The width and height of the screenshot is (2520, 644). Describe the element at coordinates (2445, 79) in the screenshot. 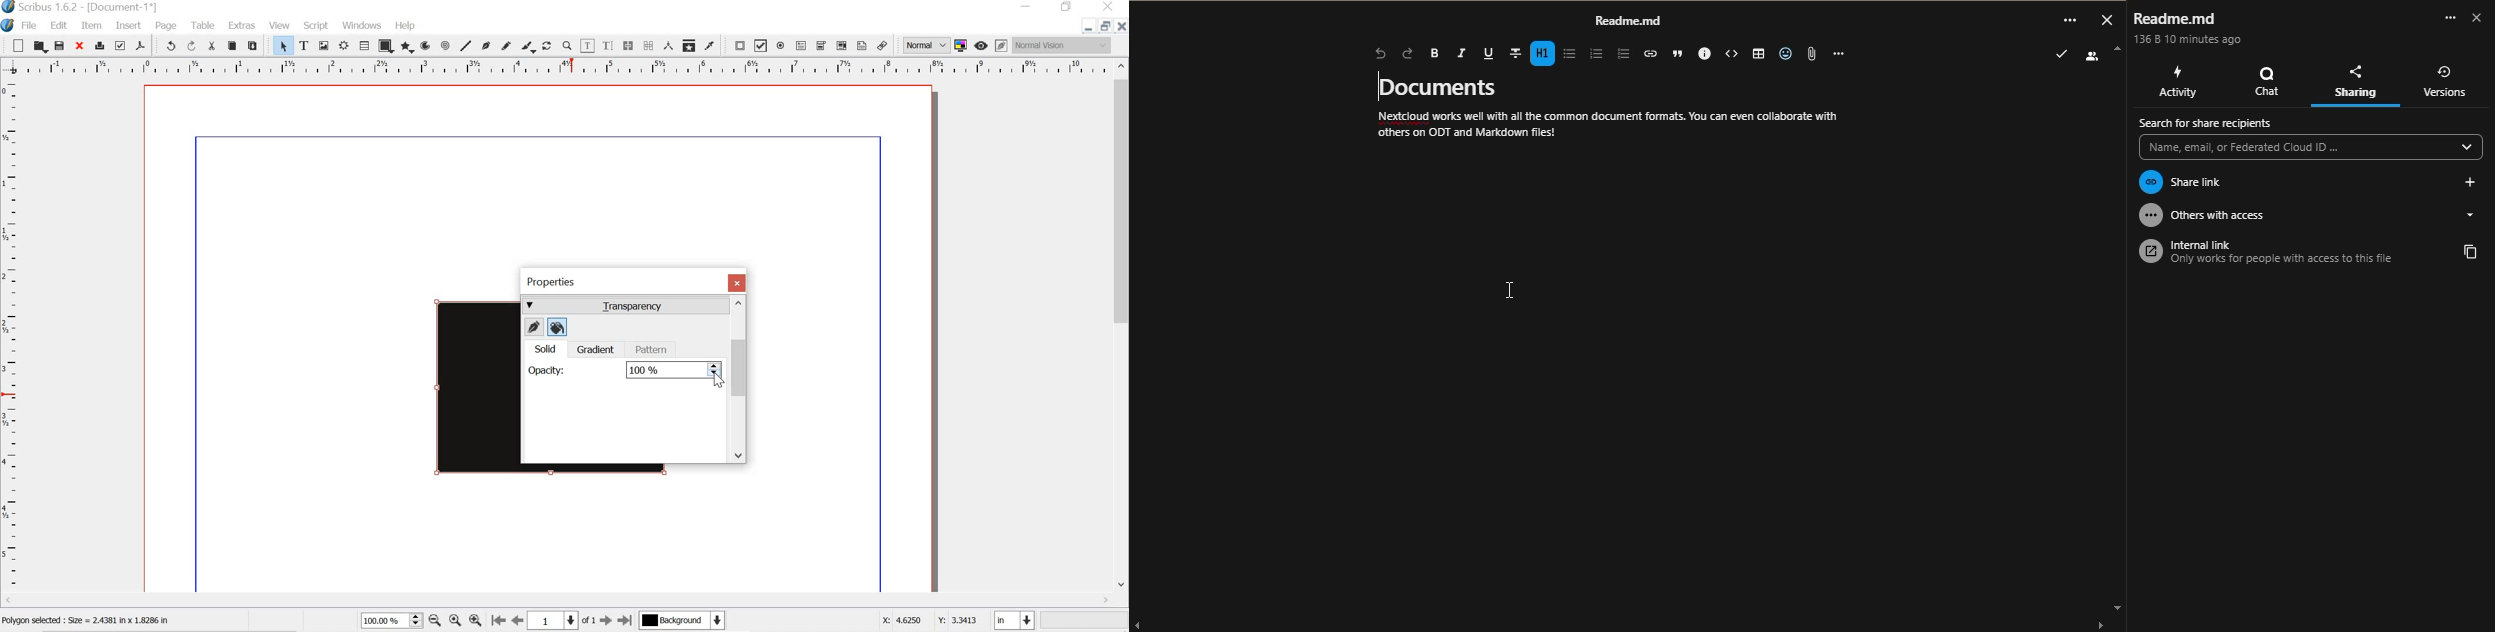

I see `versions` at that location.